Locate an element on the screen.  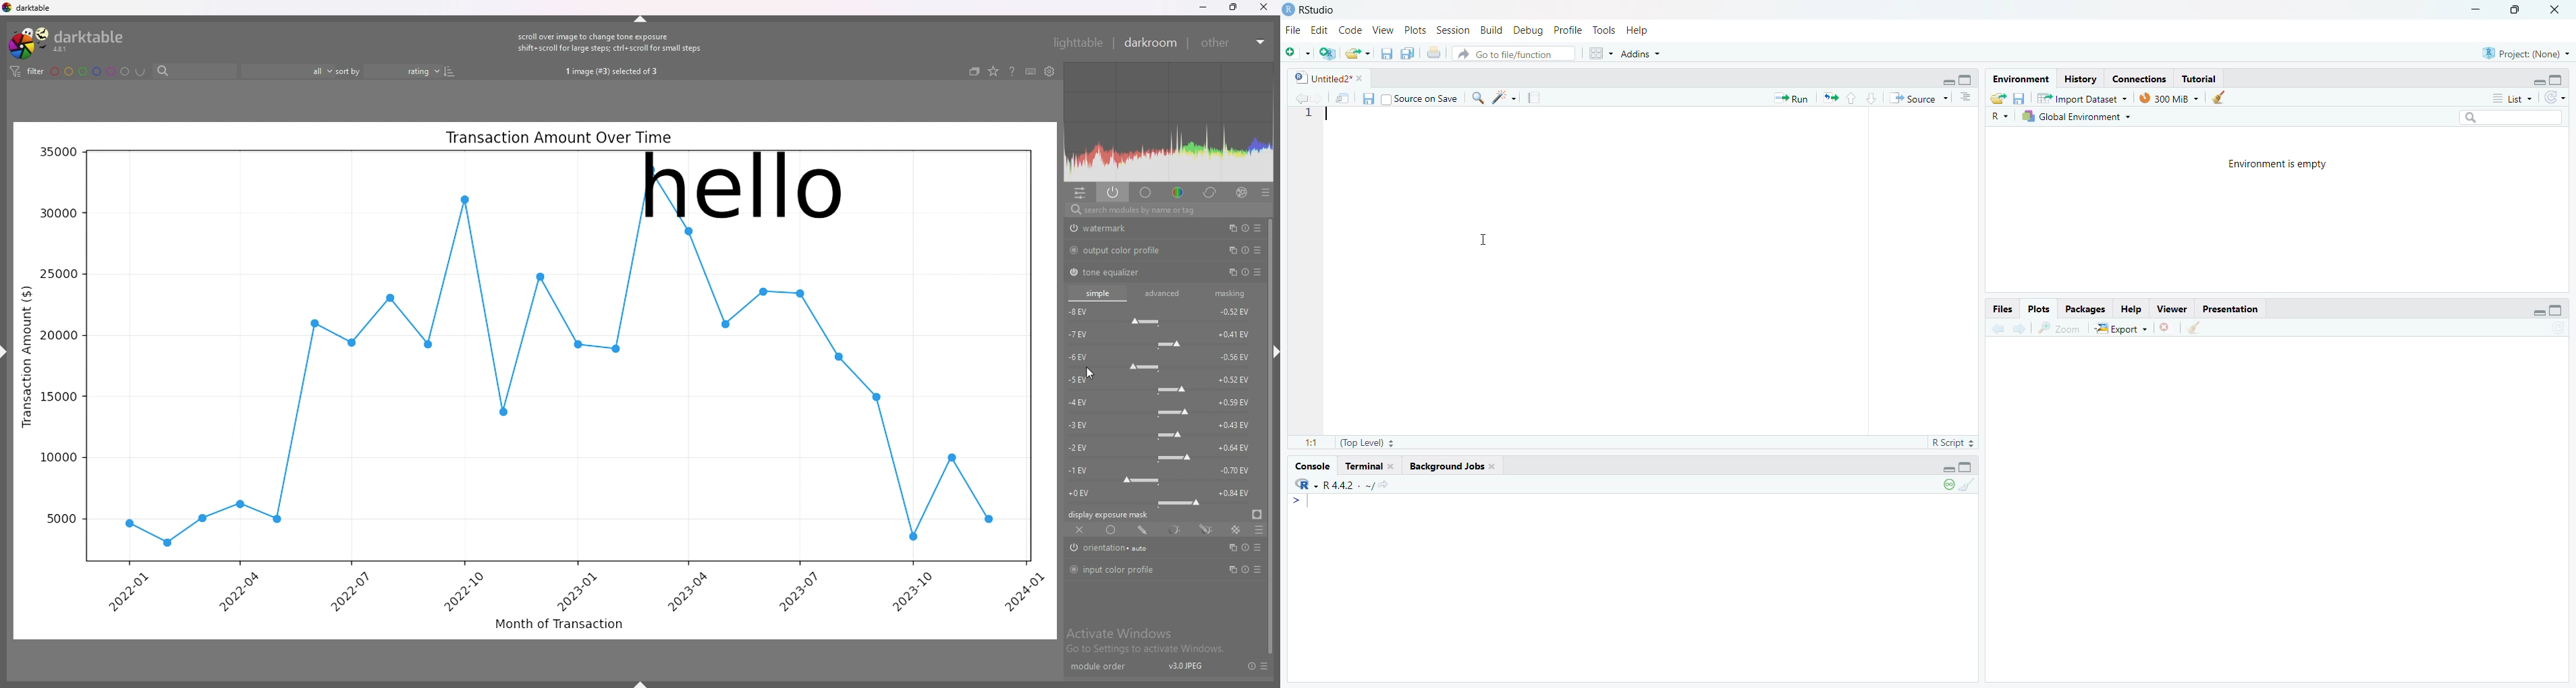
heat map is located at coordinates (1169, 121).